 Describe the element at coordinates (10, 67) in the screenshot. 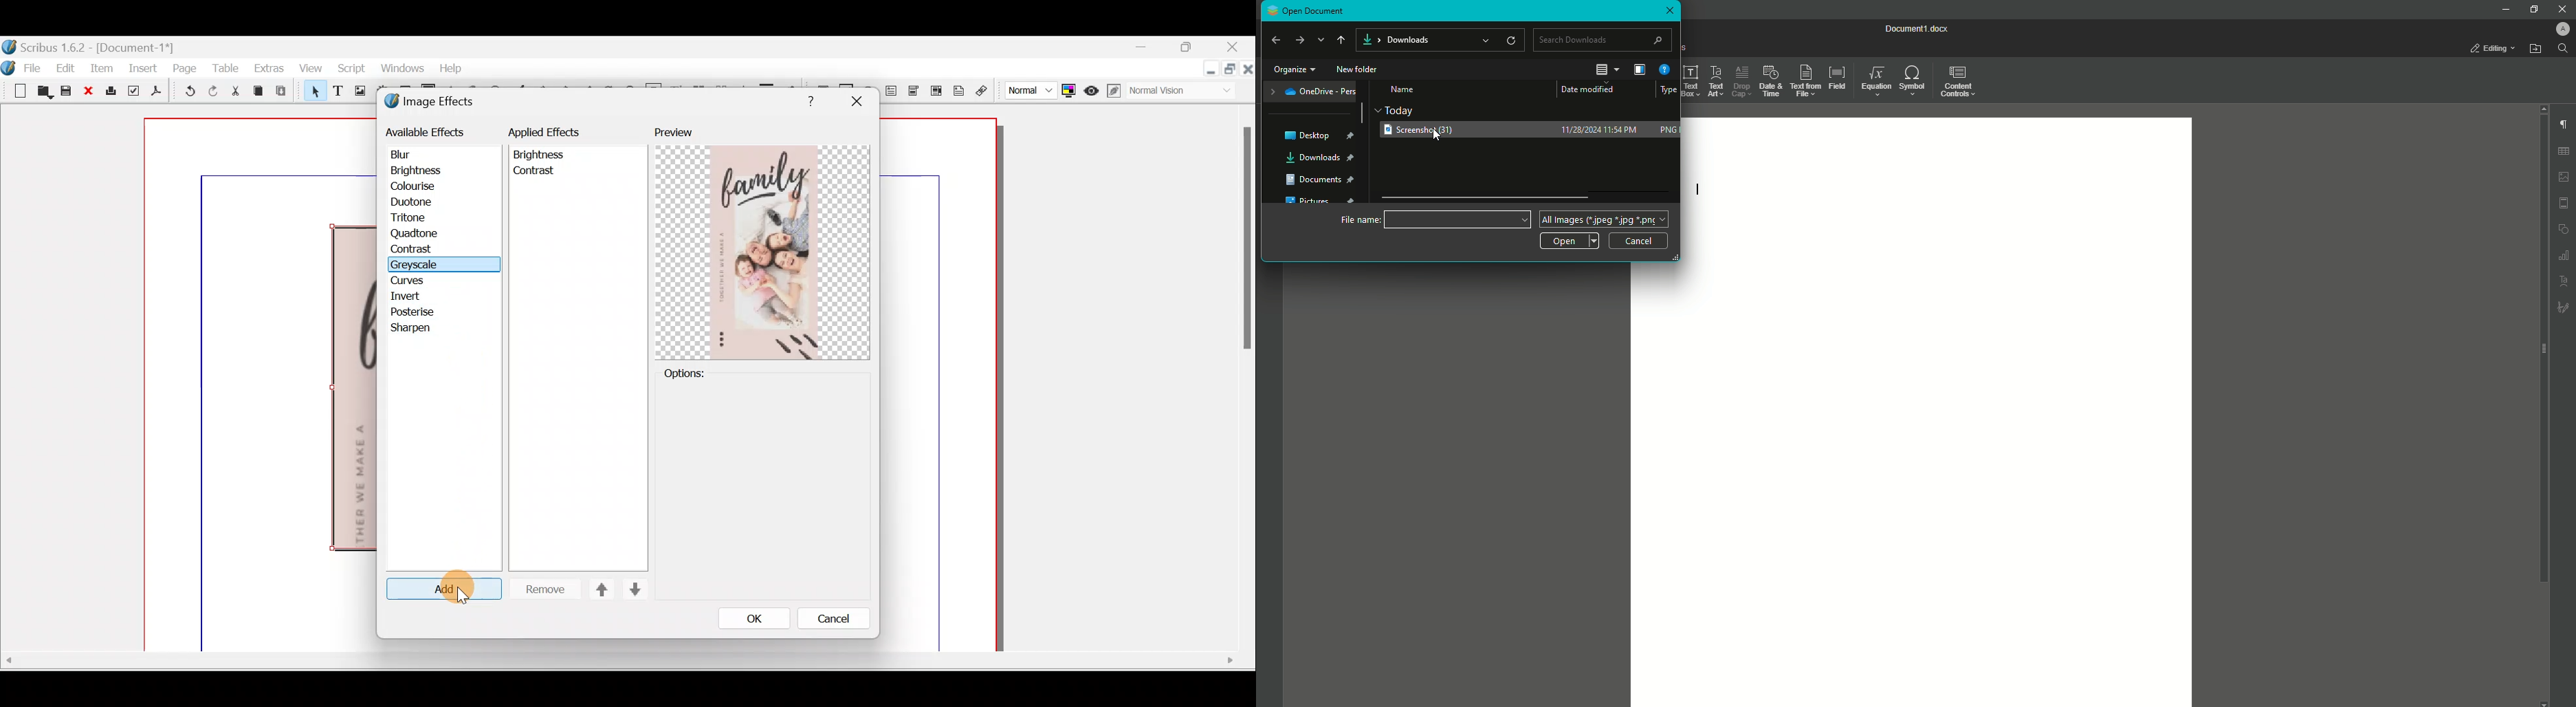

I see `Logo` at that location.